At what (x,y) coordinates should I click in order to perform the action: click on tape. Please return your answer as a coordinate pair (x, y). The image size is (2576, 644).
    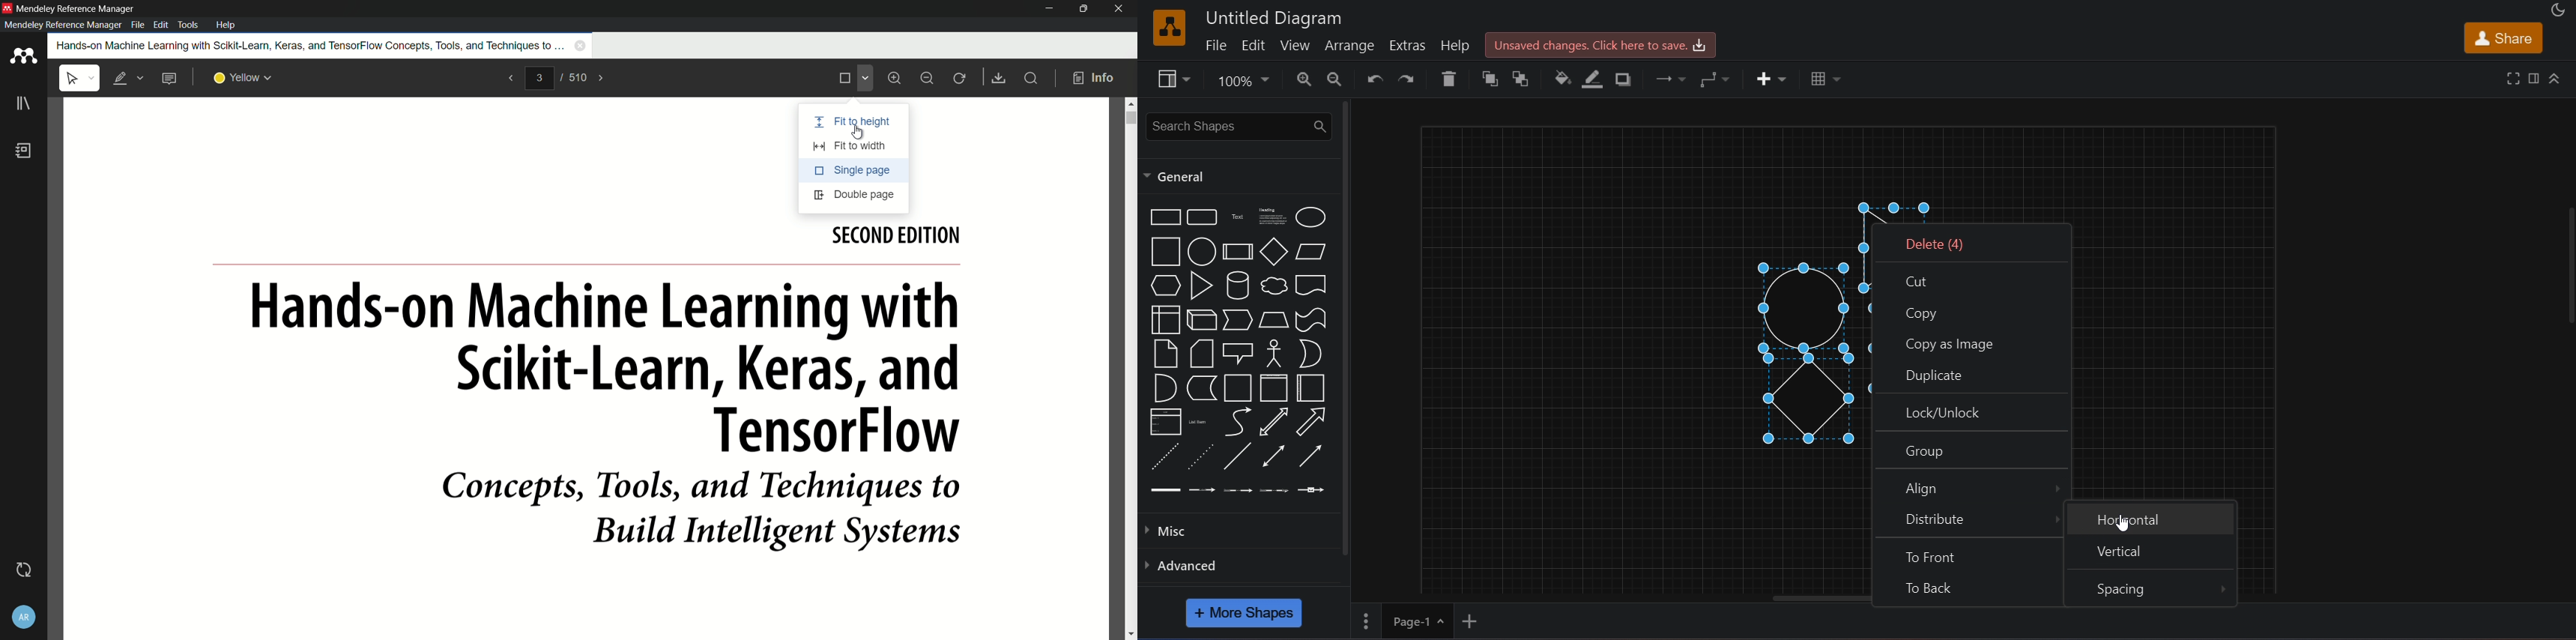
    Looking at the image, I should click on (1310, 320).